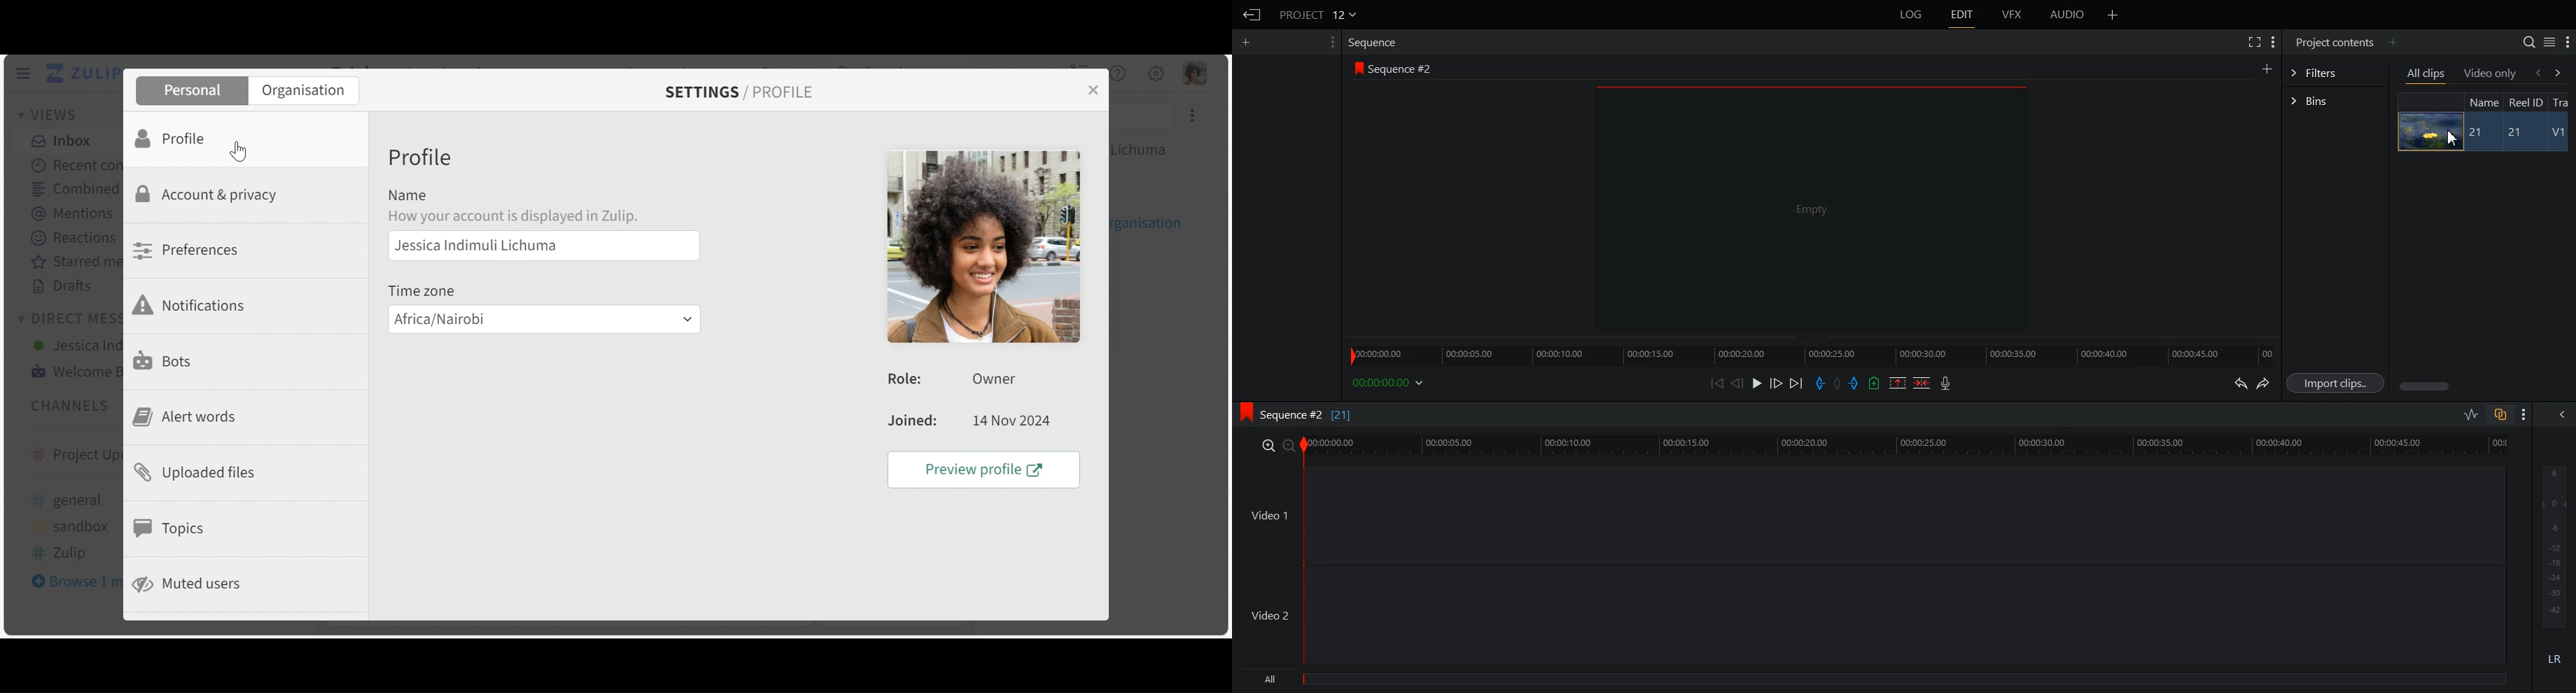 The height and width of the screenshot is (700, 2576). What do you see at coordinates (1242, 410) in the screenshot?
I see `logo` at bounding box center [1242, 410].